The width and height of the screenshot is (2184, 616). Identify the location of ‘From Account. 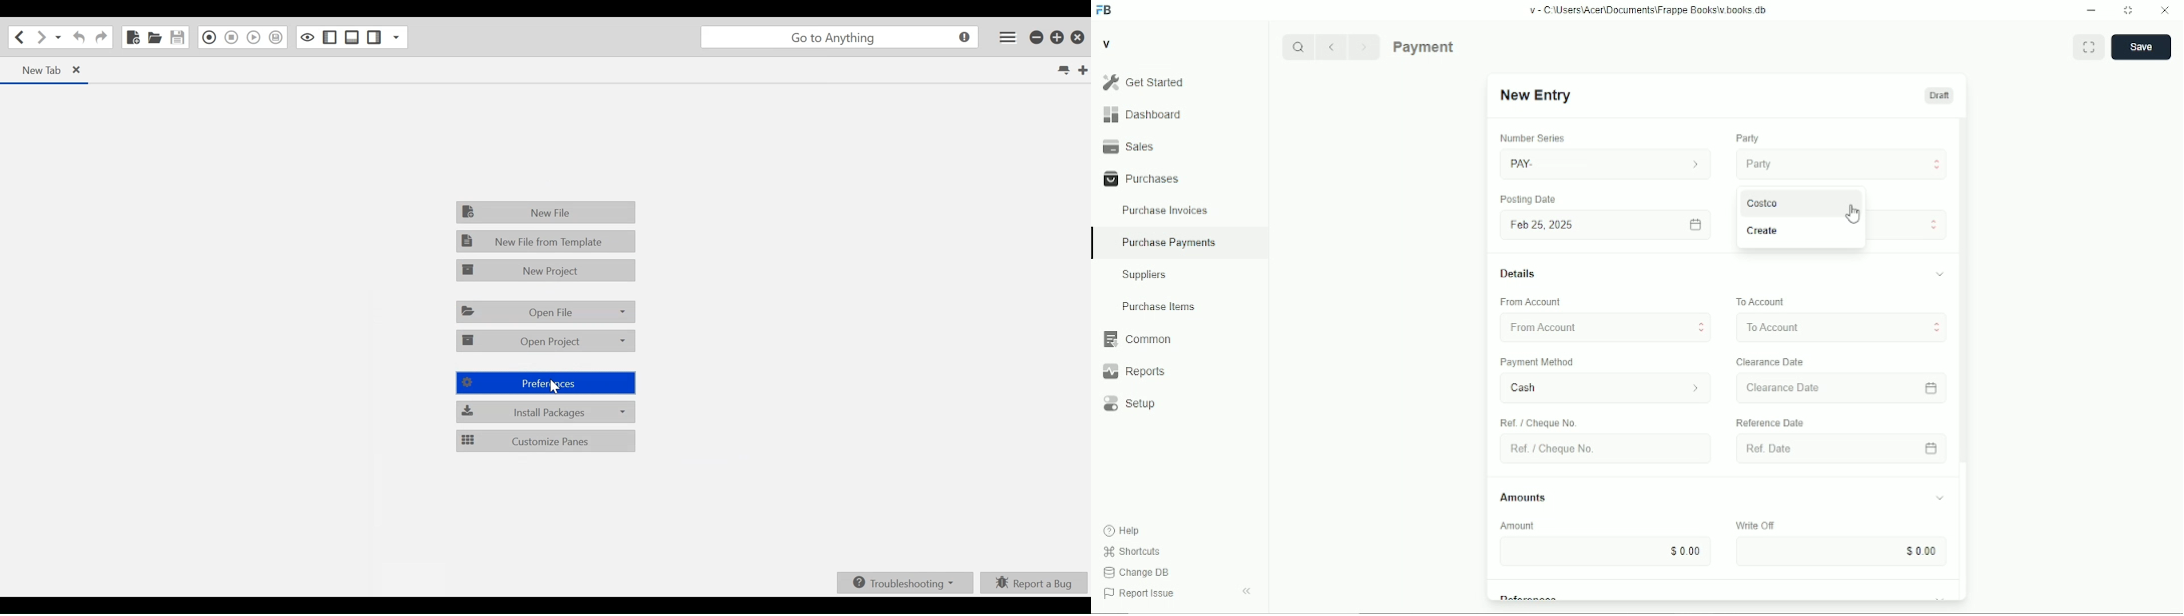
(1529, 303).